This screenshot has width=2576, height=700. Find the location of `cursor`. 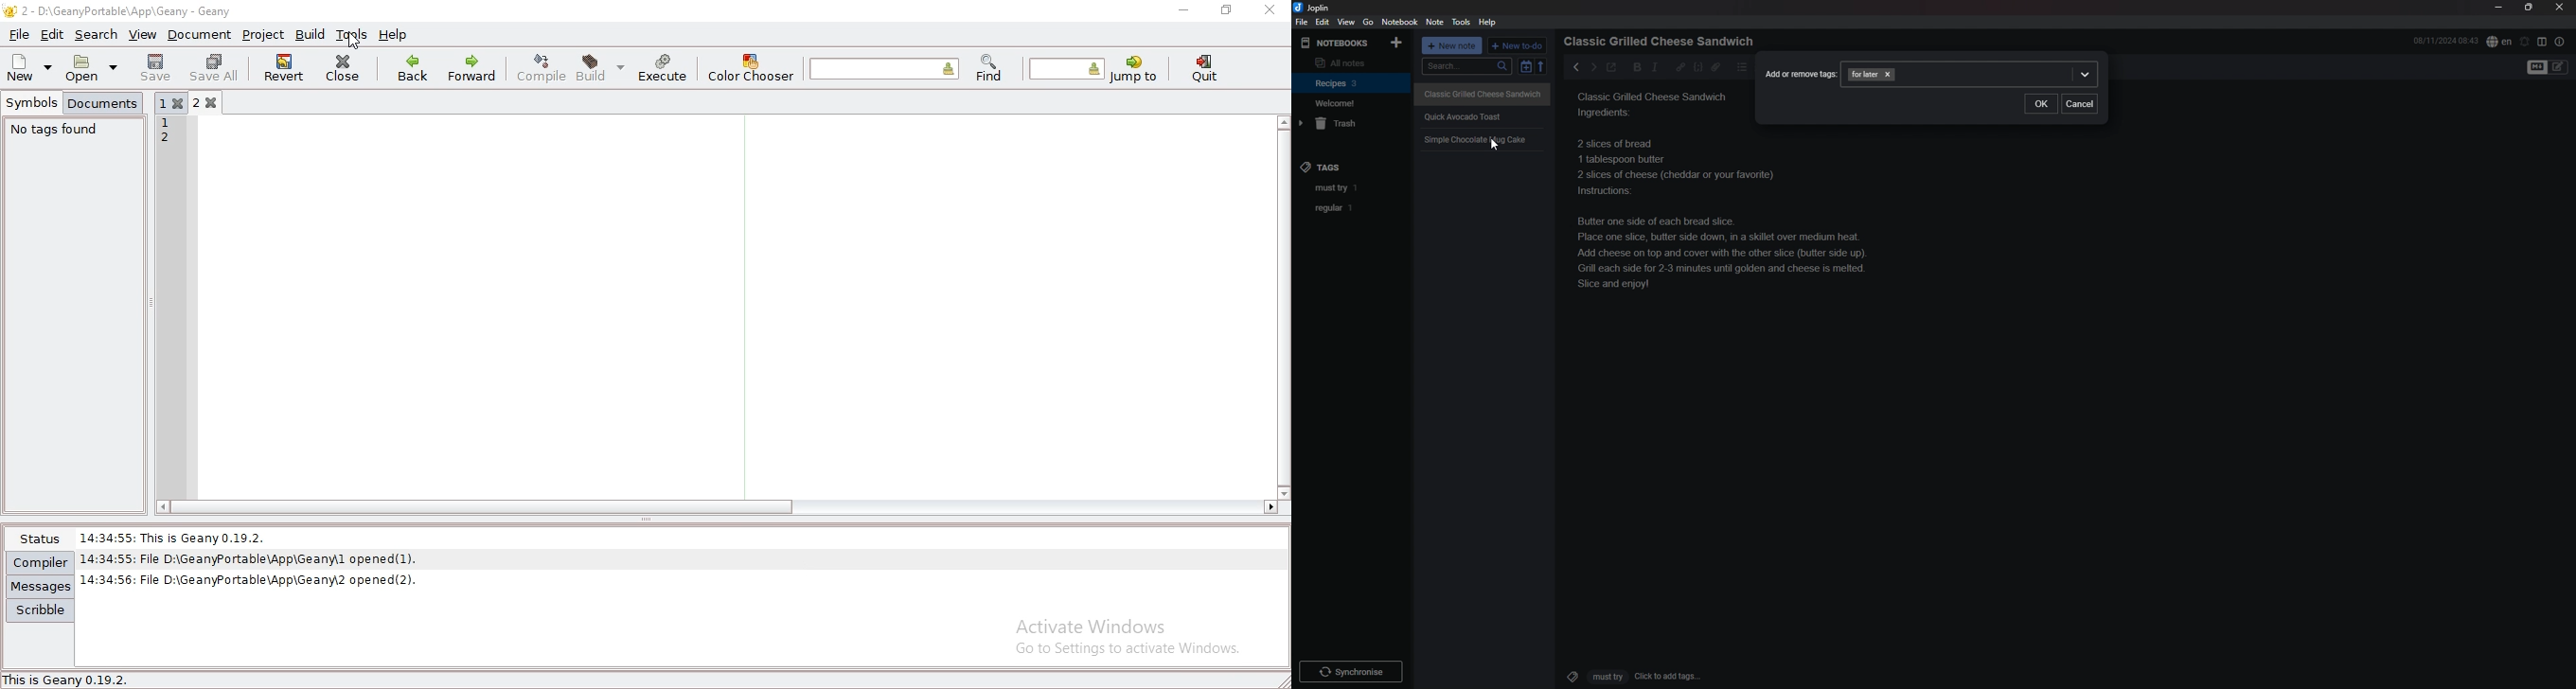

cursor is located at coordinates (1495, 145).